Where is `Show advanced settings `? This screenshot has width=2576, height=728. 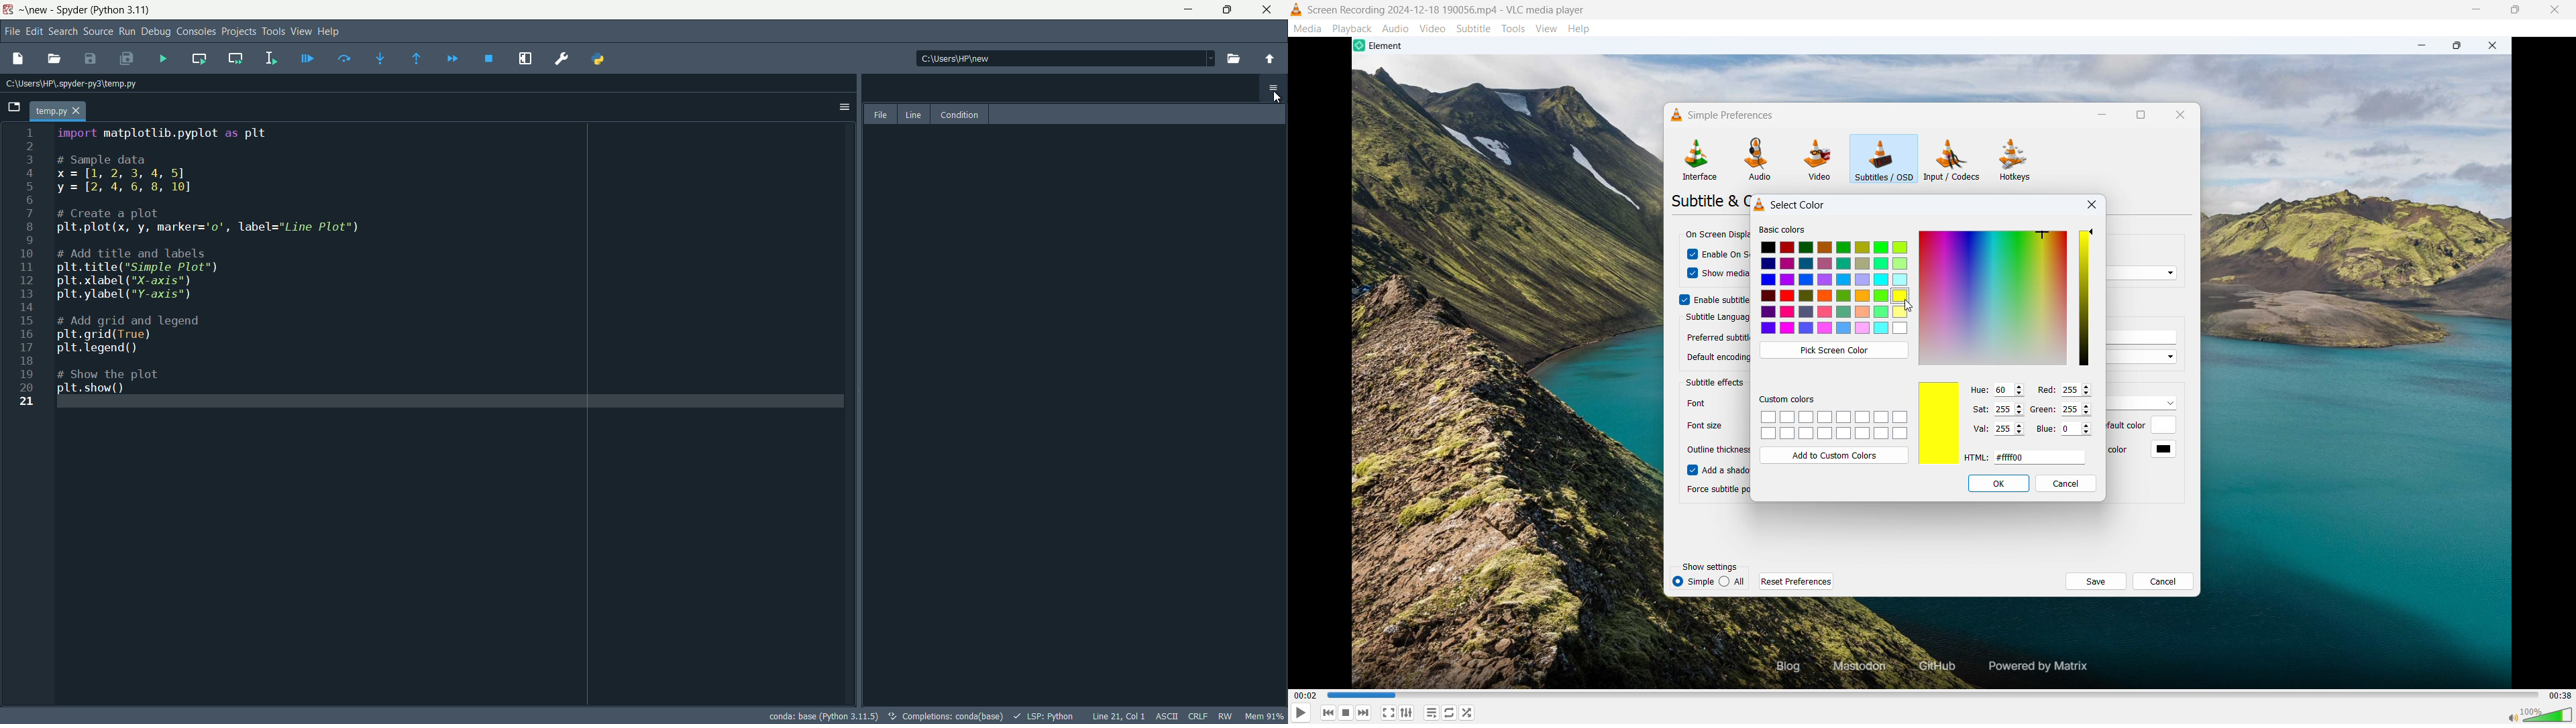 Show advanced settings  is located at coordinates (1406, 713).